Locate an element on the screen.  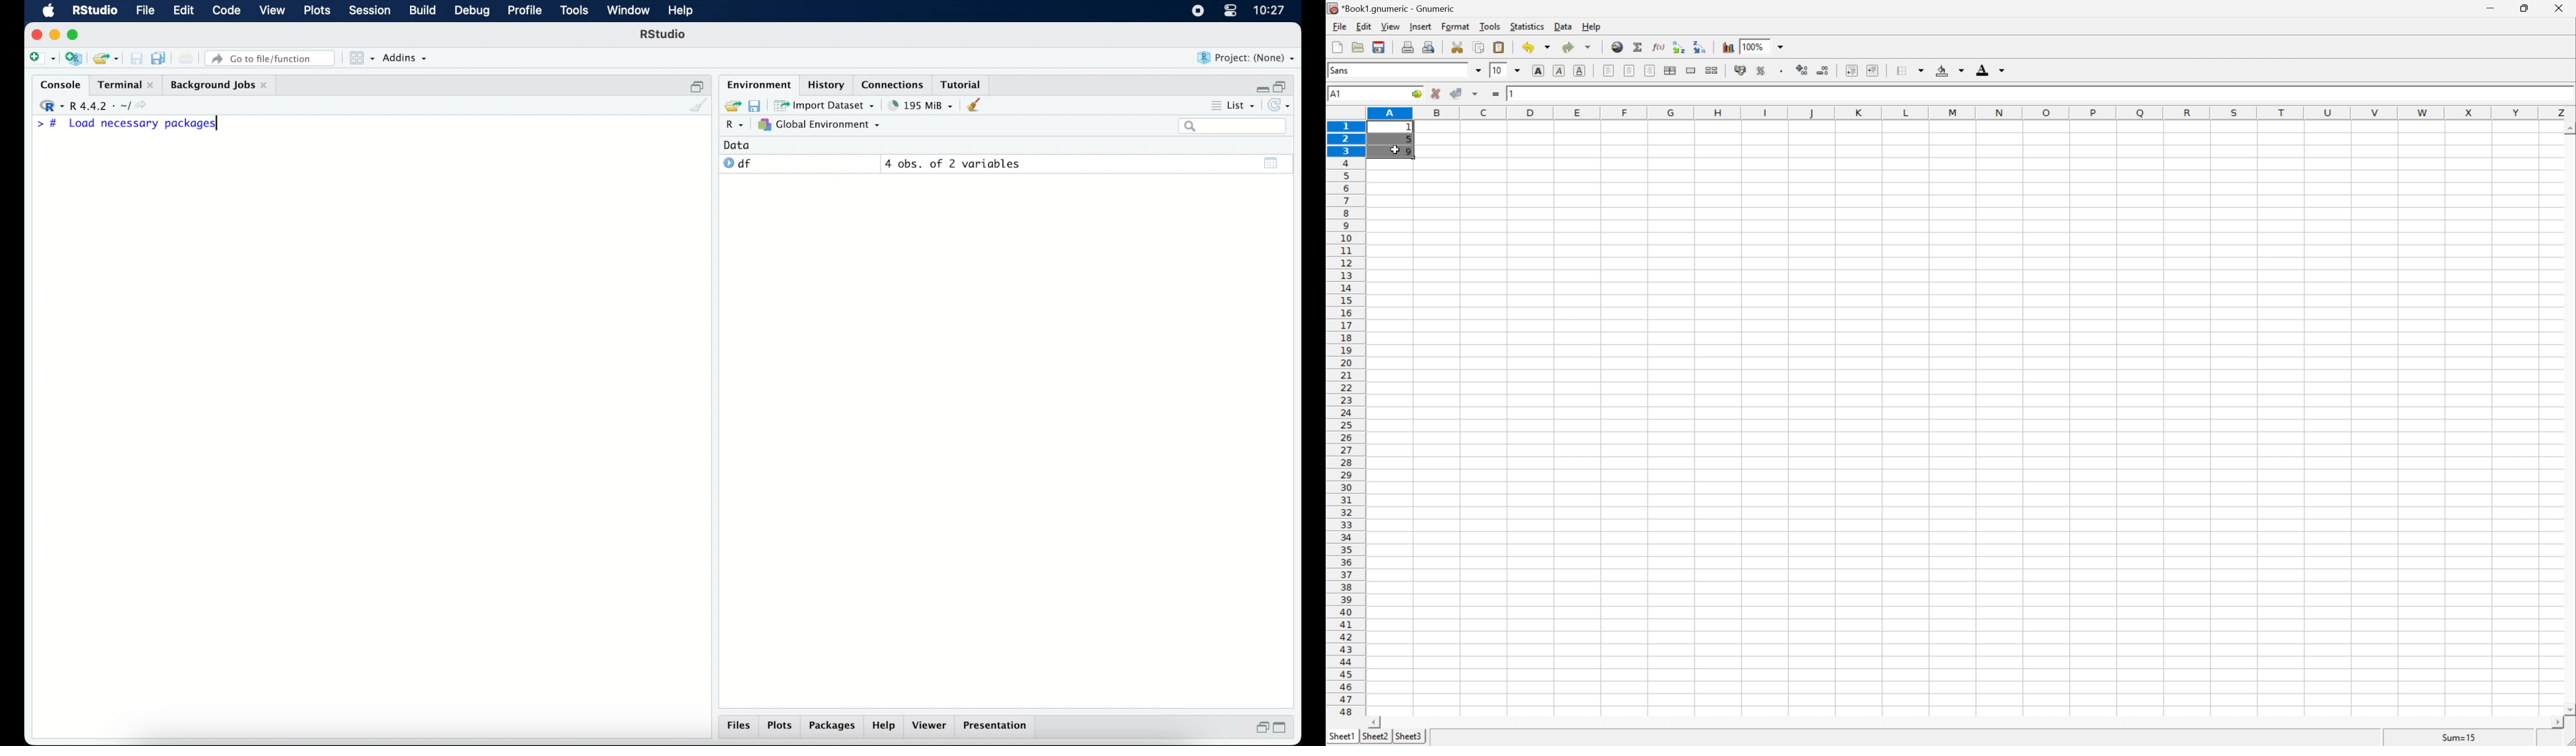
increase indent is located at coordinates (1874, 70).